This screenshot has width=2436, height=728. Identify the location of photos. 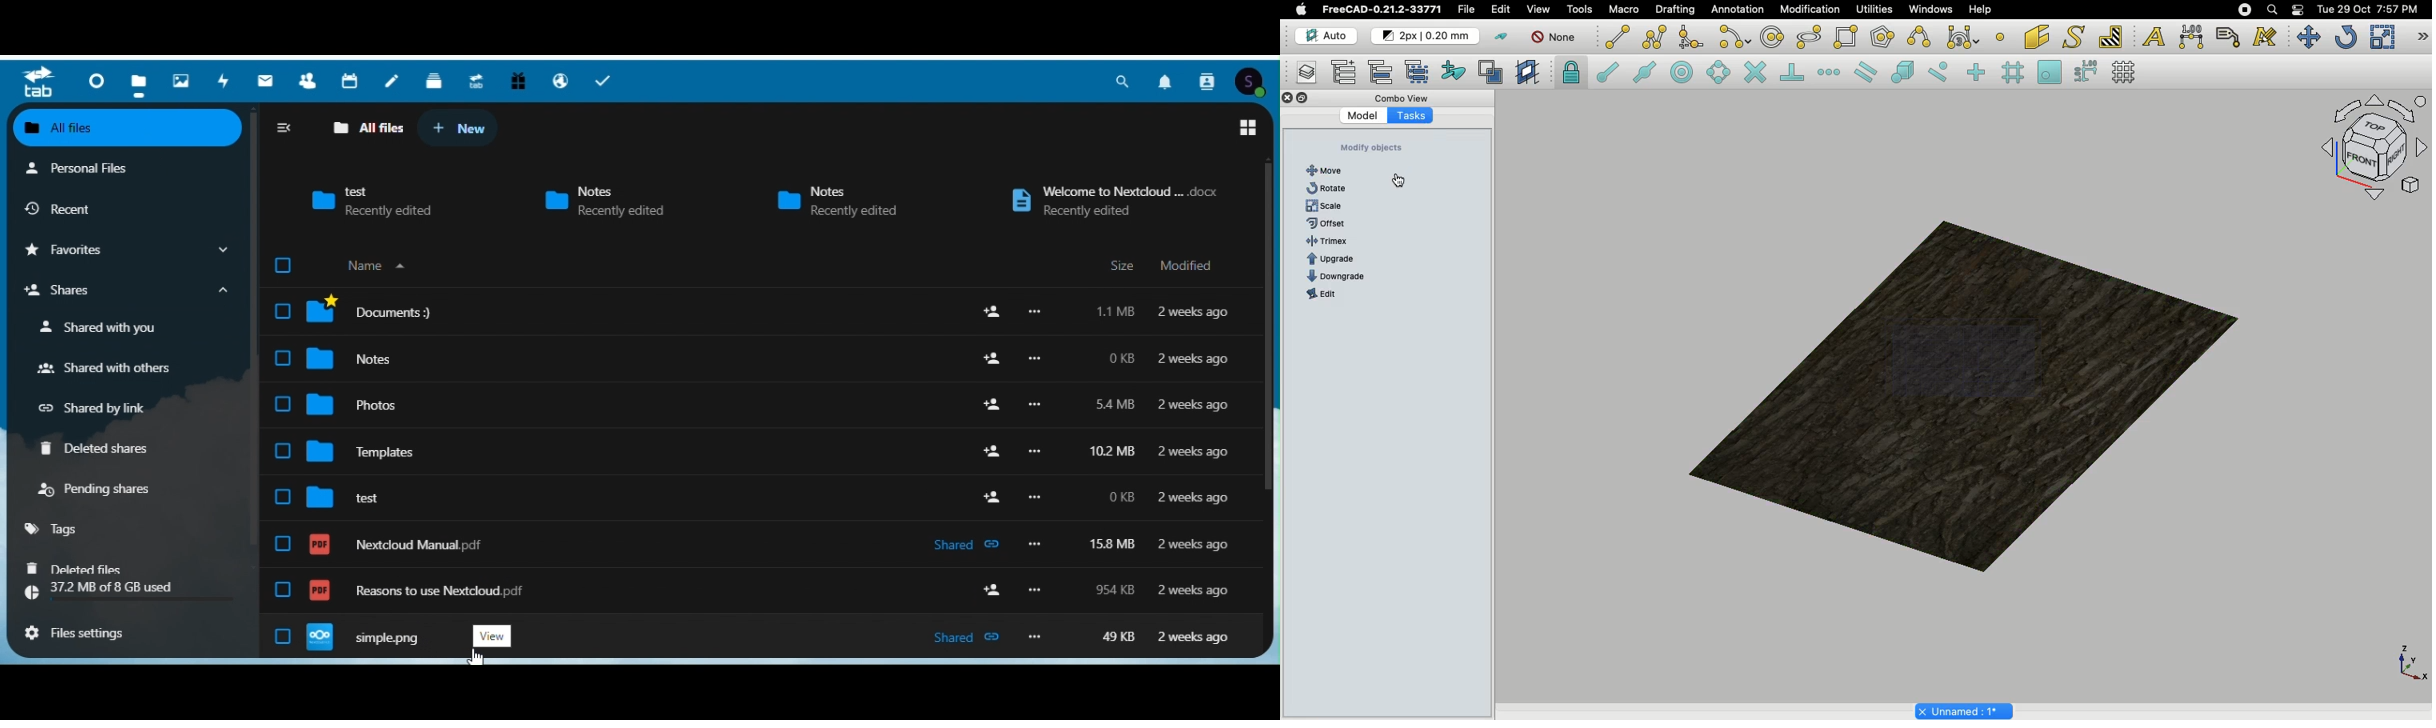
(353, 404).